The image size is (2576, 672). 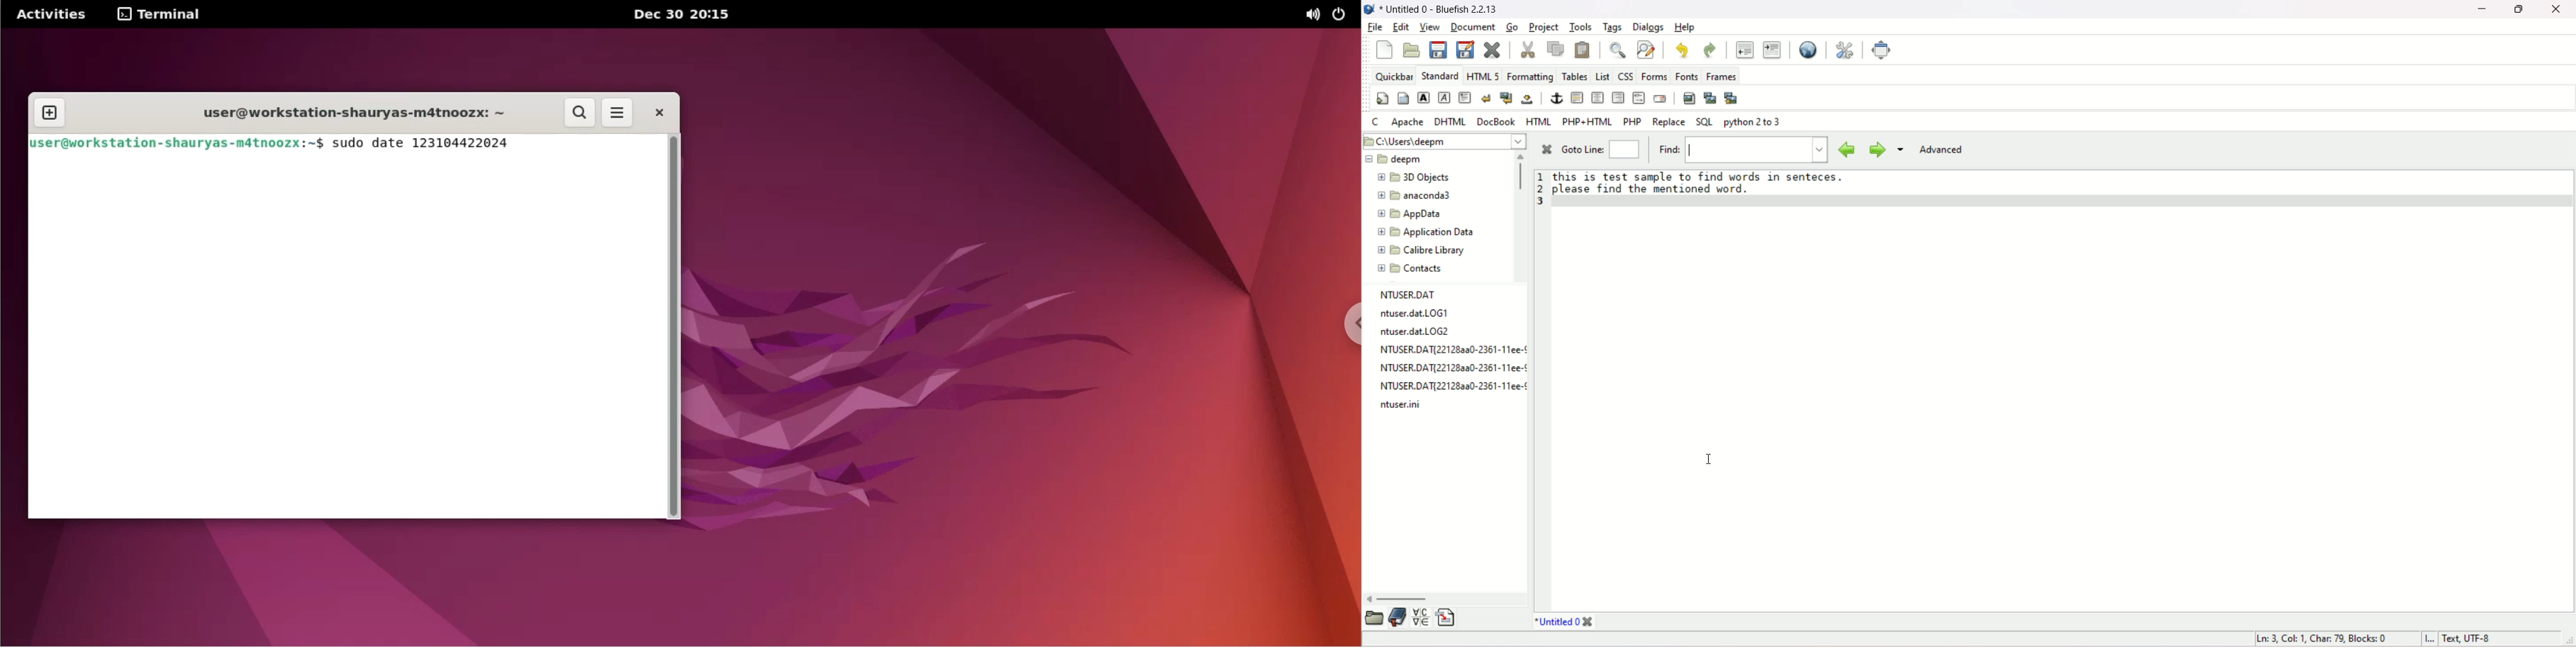 I want to click on Apache, so click(x=1408, y=122).